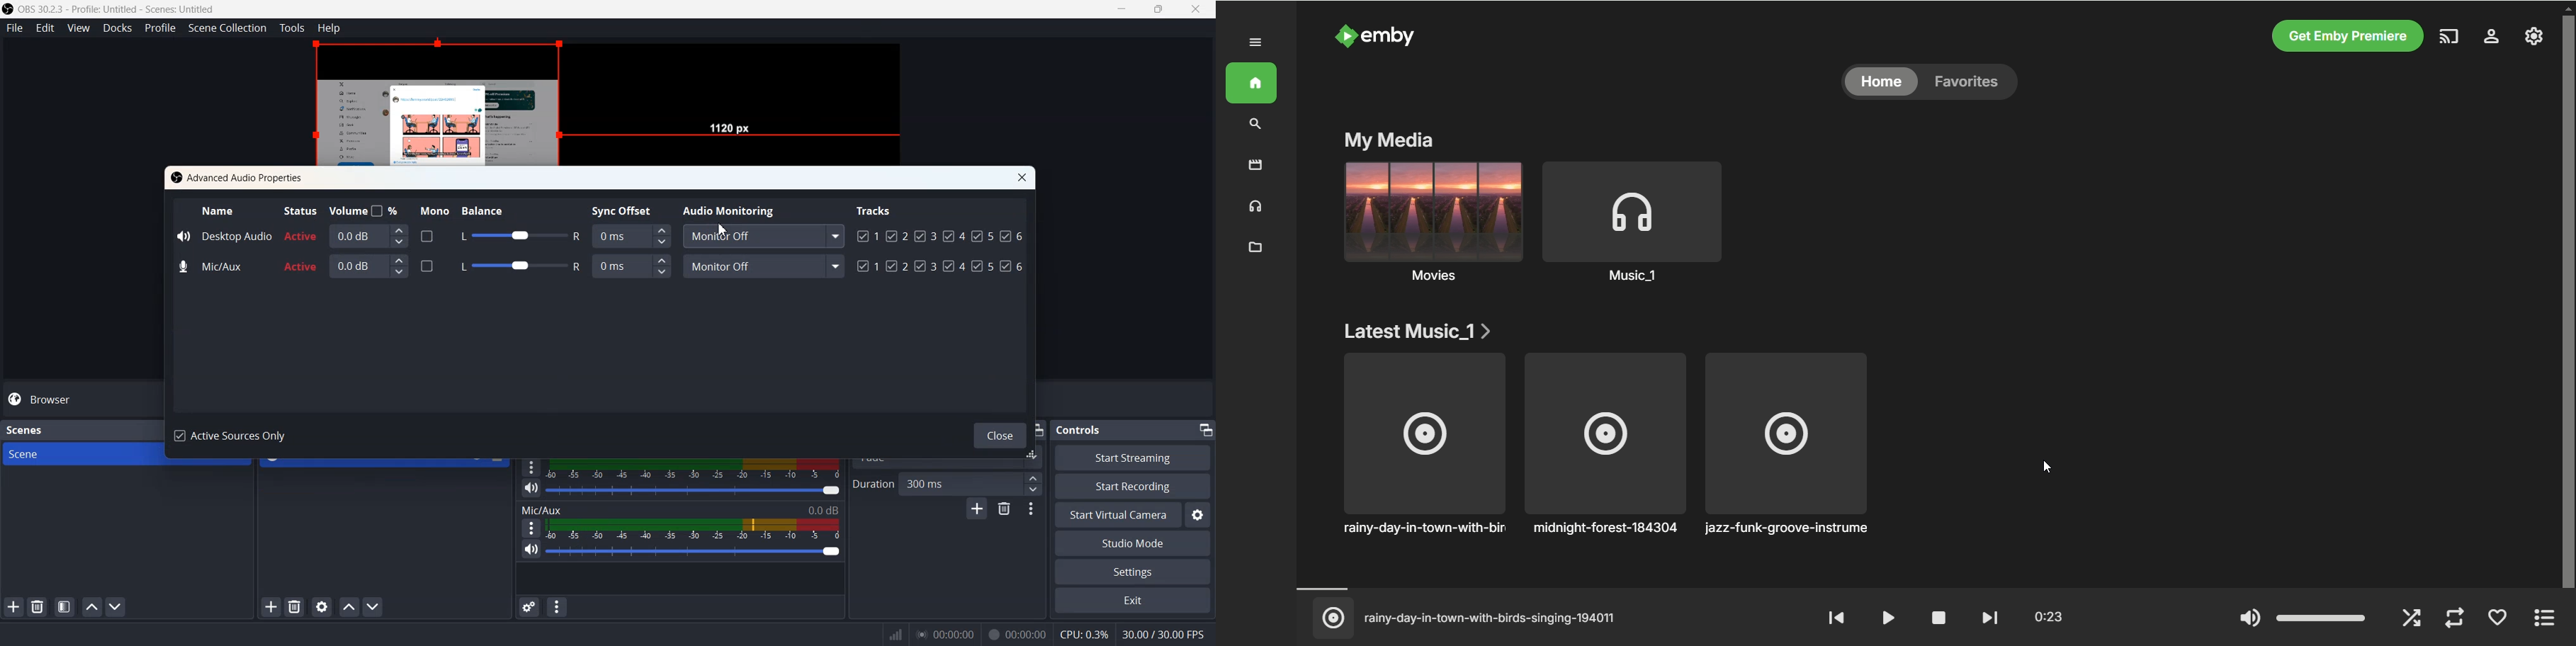 This screenshot has width=2576, height=672. What do you see at coordinates (530, 528) in the screenshot?
I see `More` at bounding box center [530, 528].